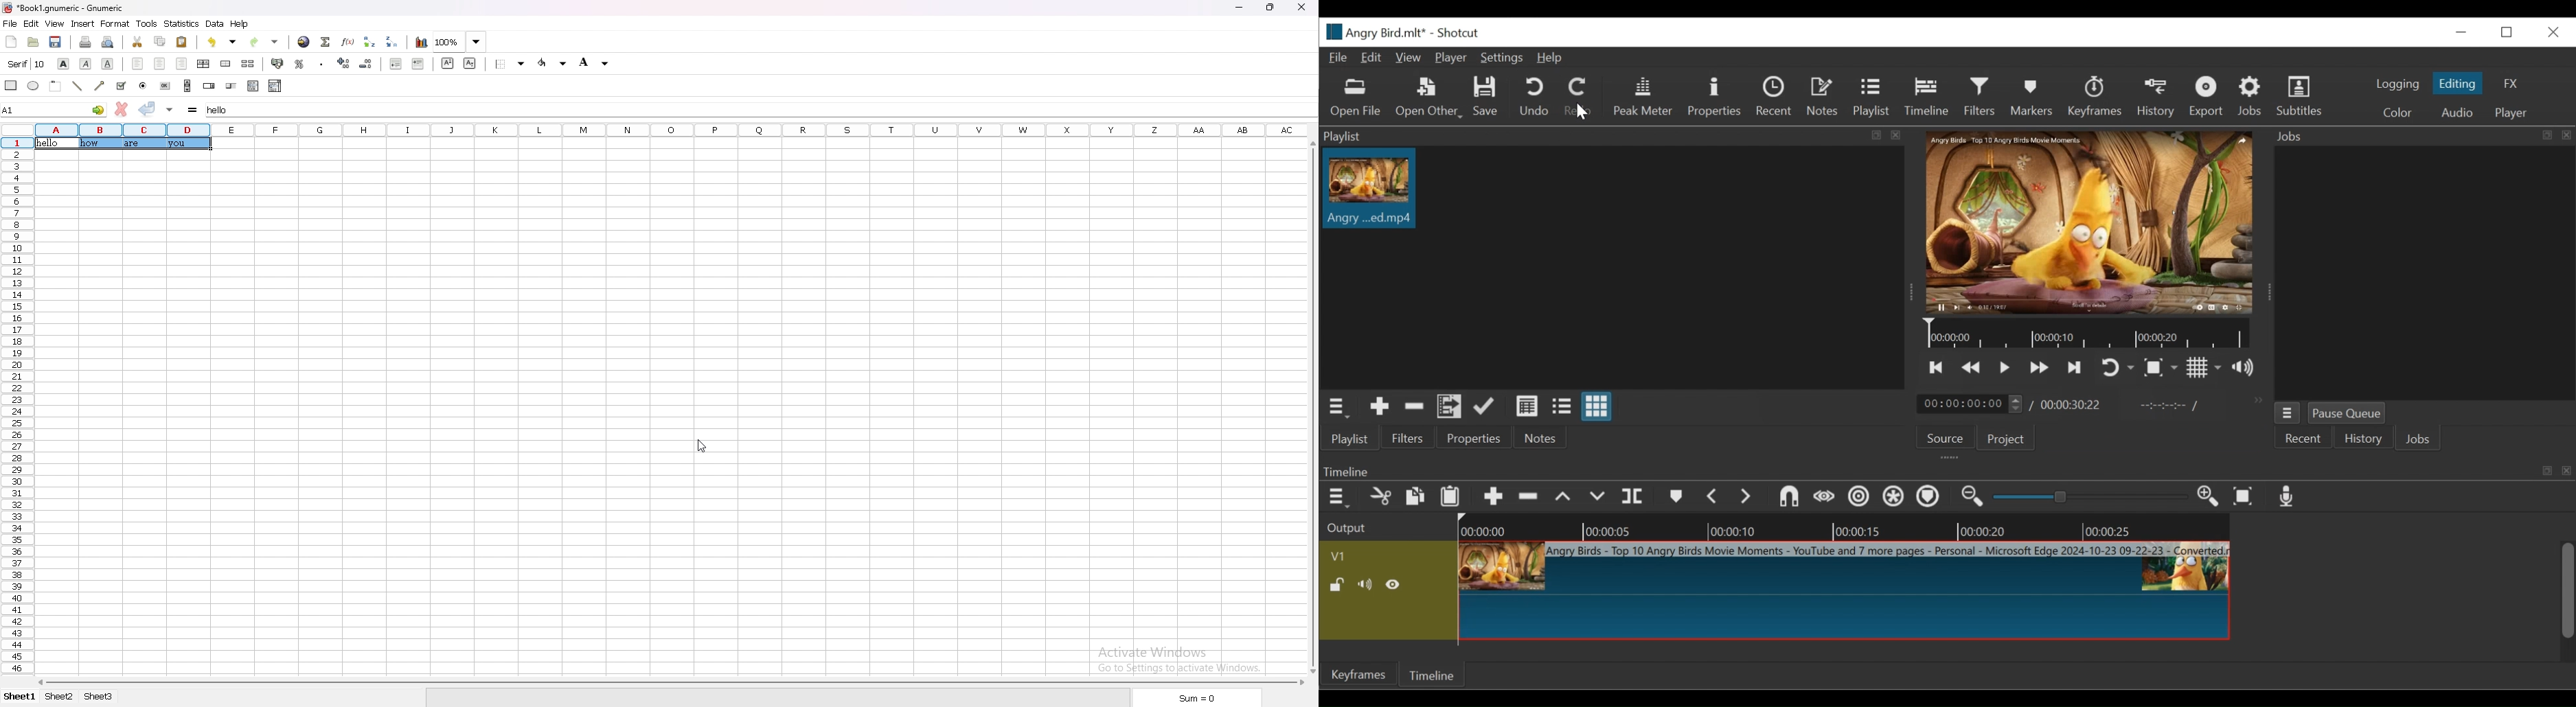  I want to click on Playlist Panel, so click(1615, 136).